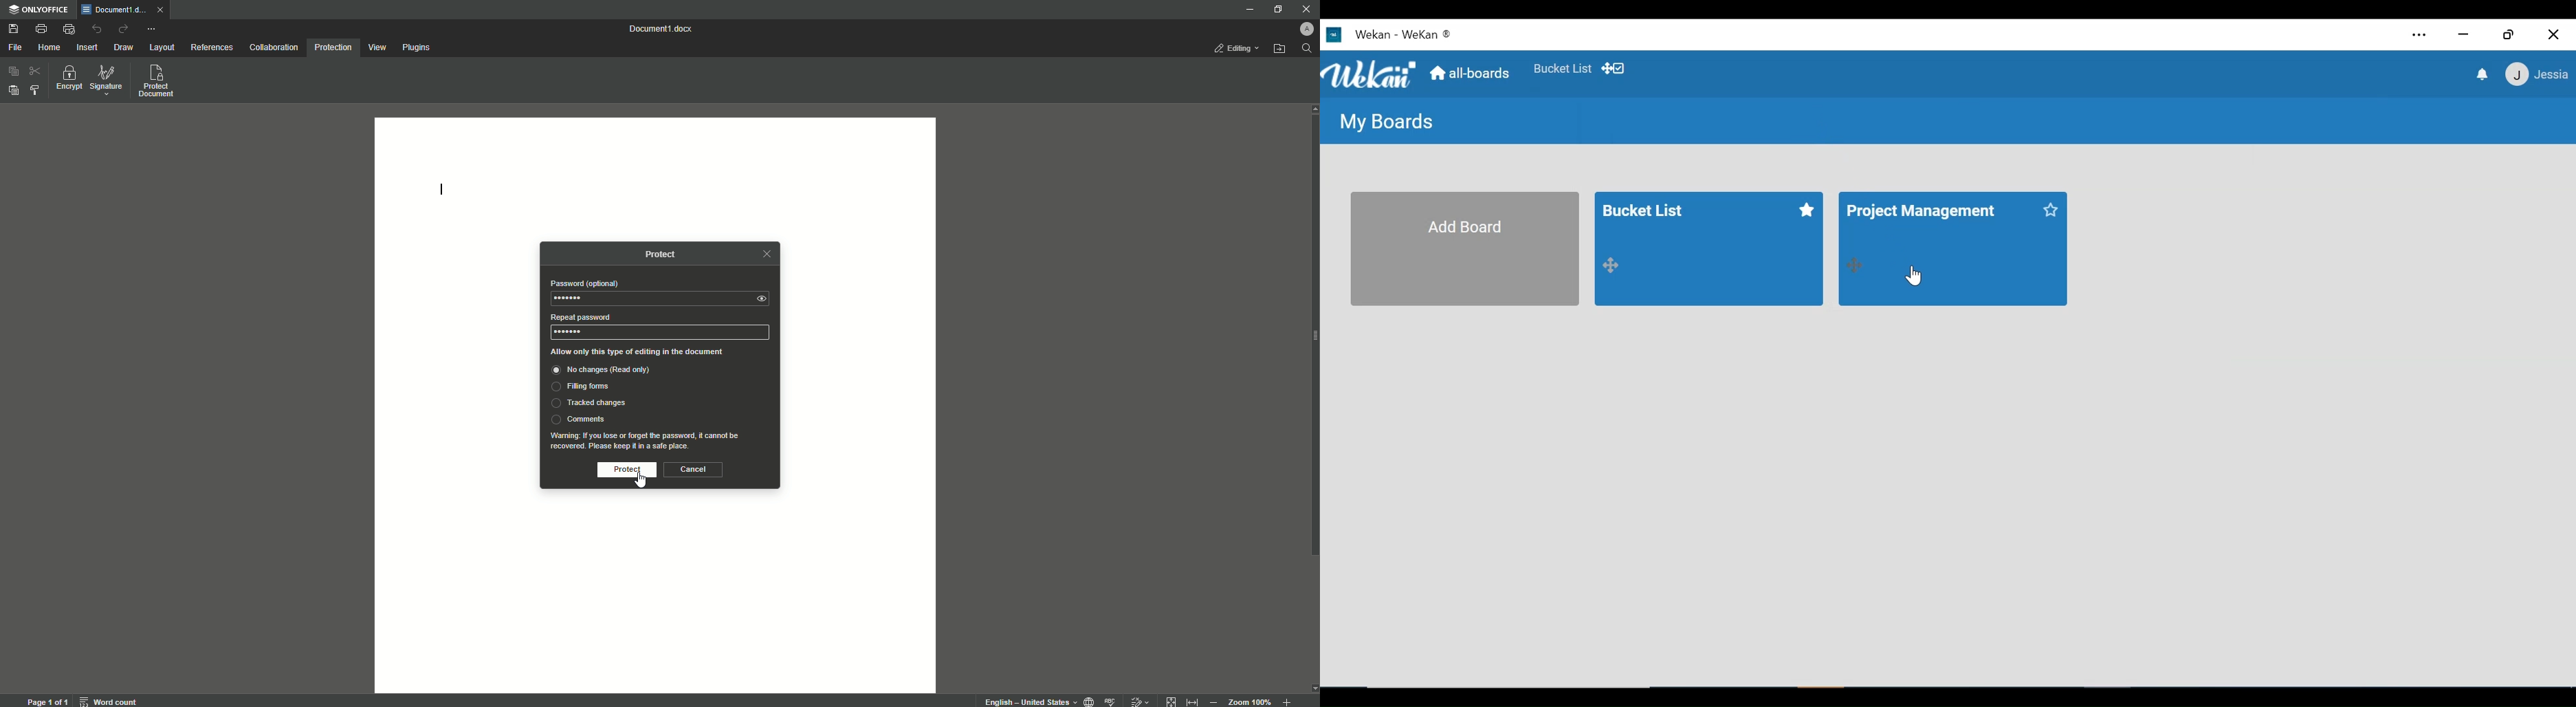 This screenshot has height=728, width=2576. I want to click on bucket list, so click(1562, 69).